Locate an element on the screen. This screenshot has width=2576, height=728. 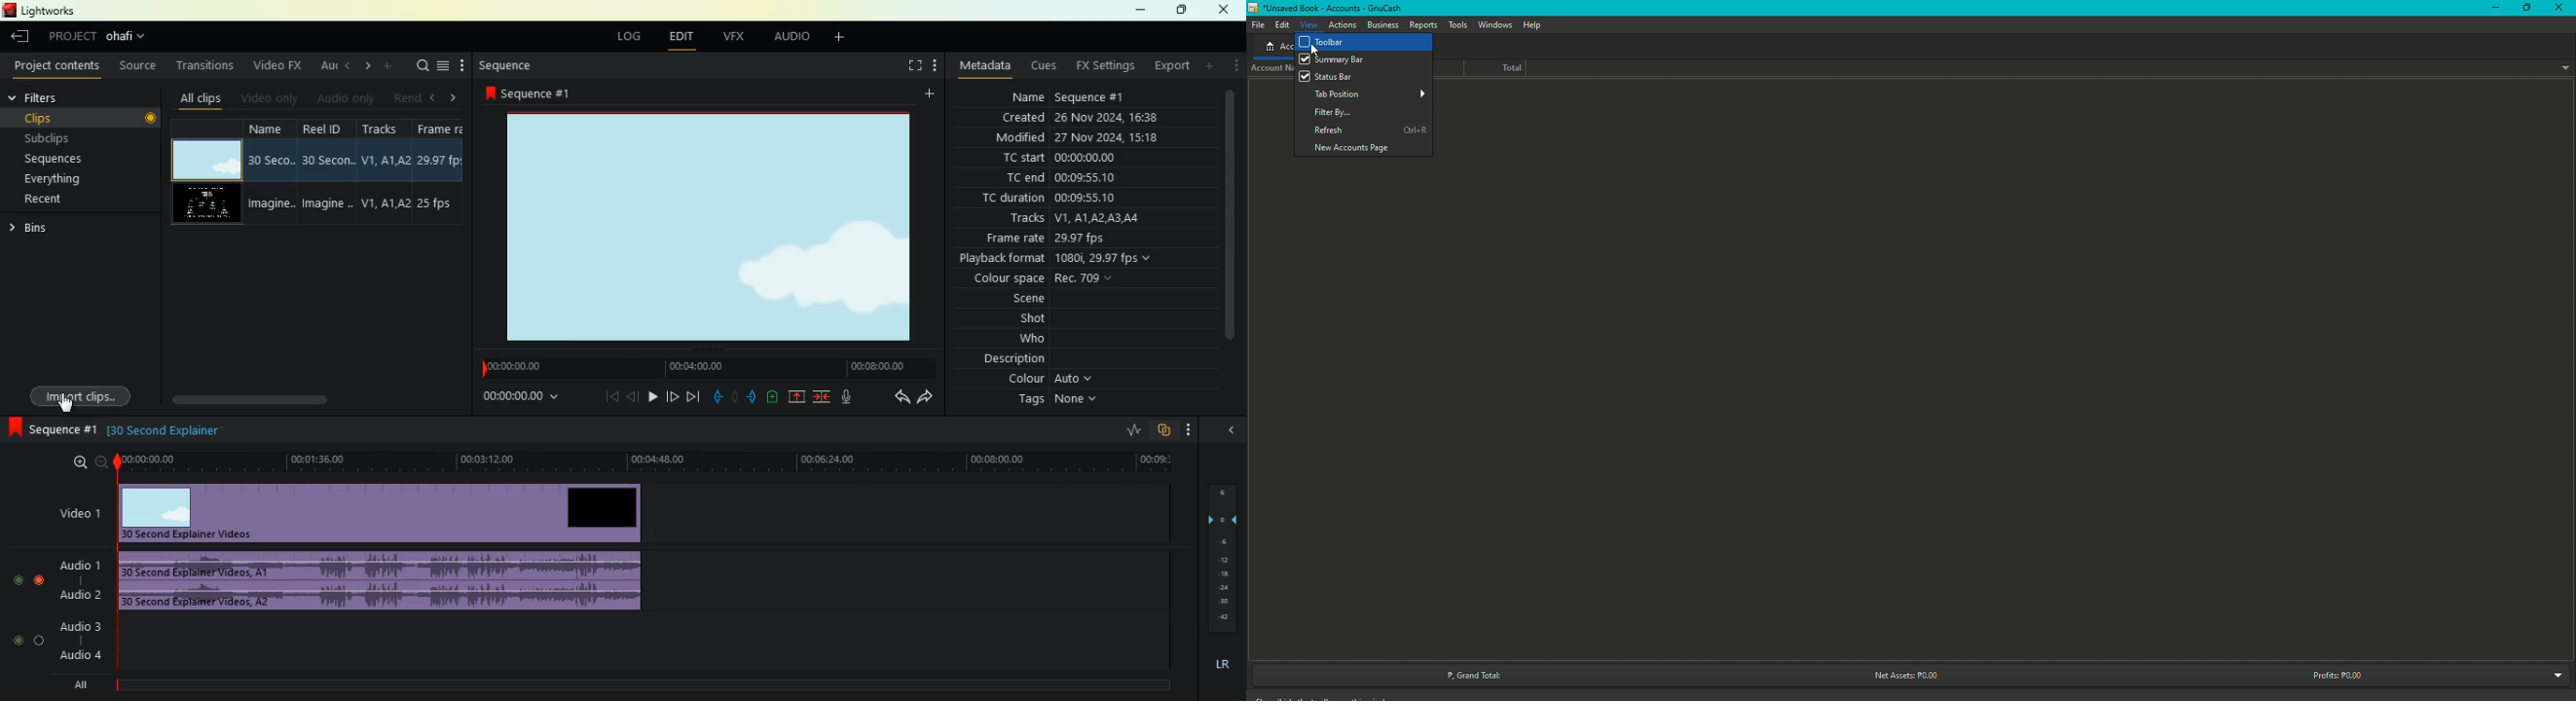
more is located at coordinates (464, 66).